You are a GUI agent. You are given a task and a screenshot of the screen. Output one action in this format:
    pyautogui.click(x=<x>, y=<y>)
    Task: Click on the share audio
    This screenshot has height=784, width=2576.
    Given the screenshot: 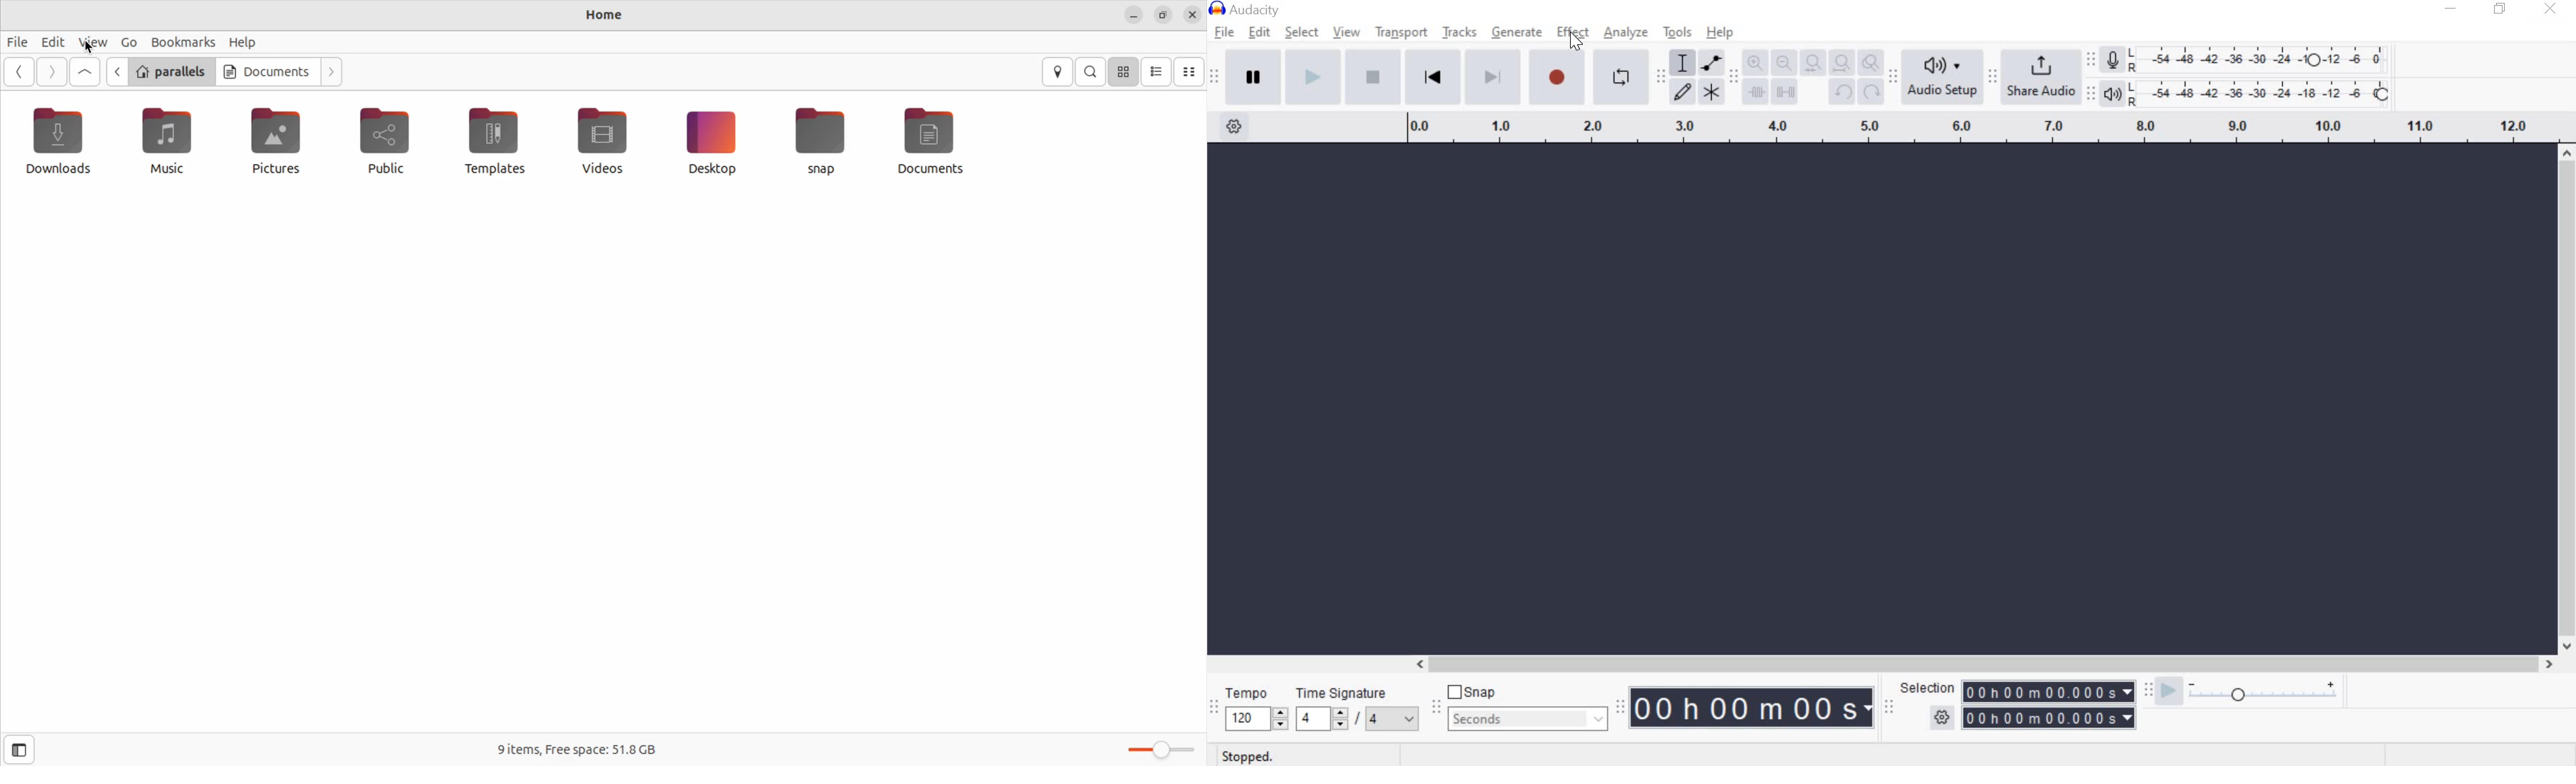 What is the action you would take?
    pyautogui.click(x=2041, y=73)
    